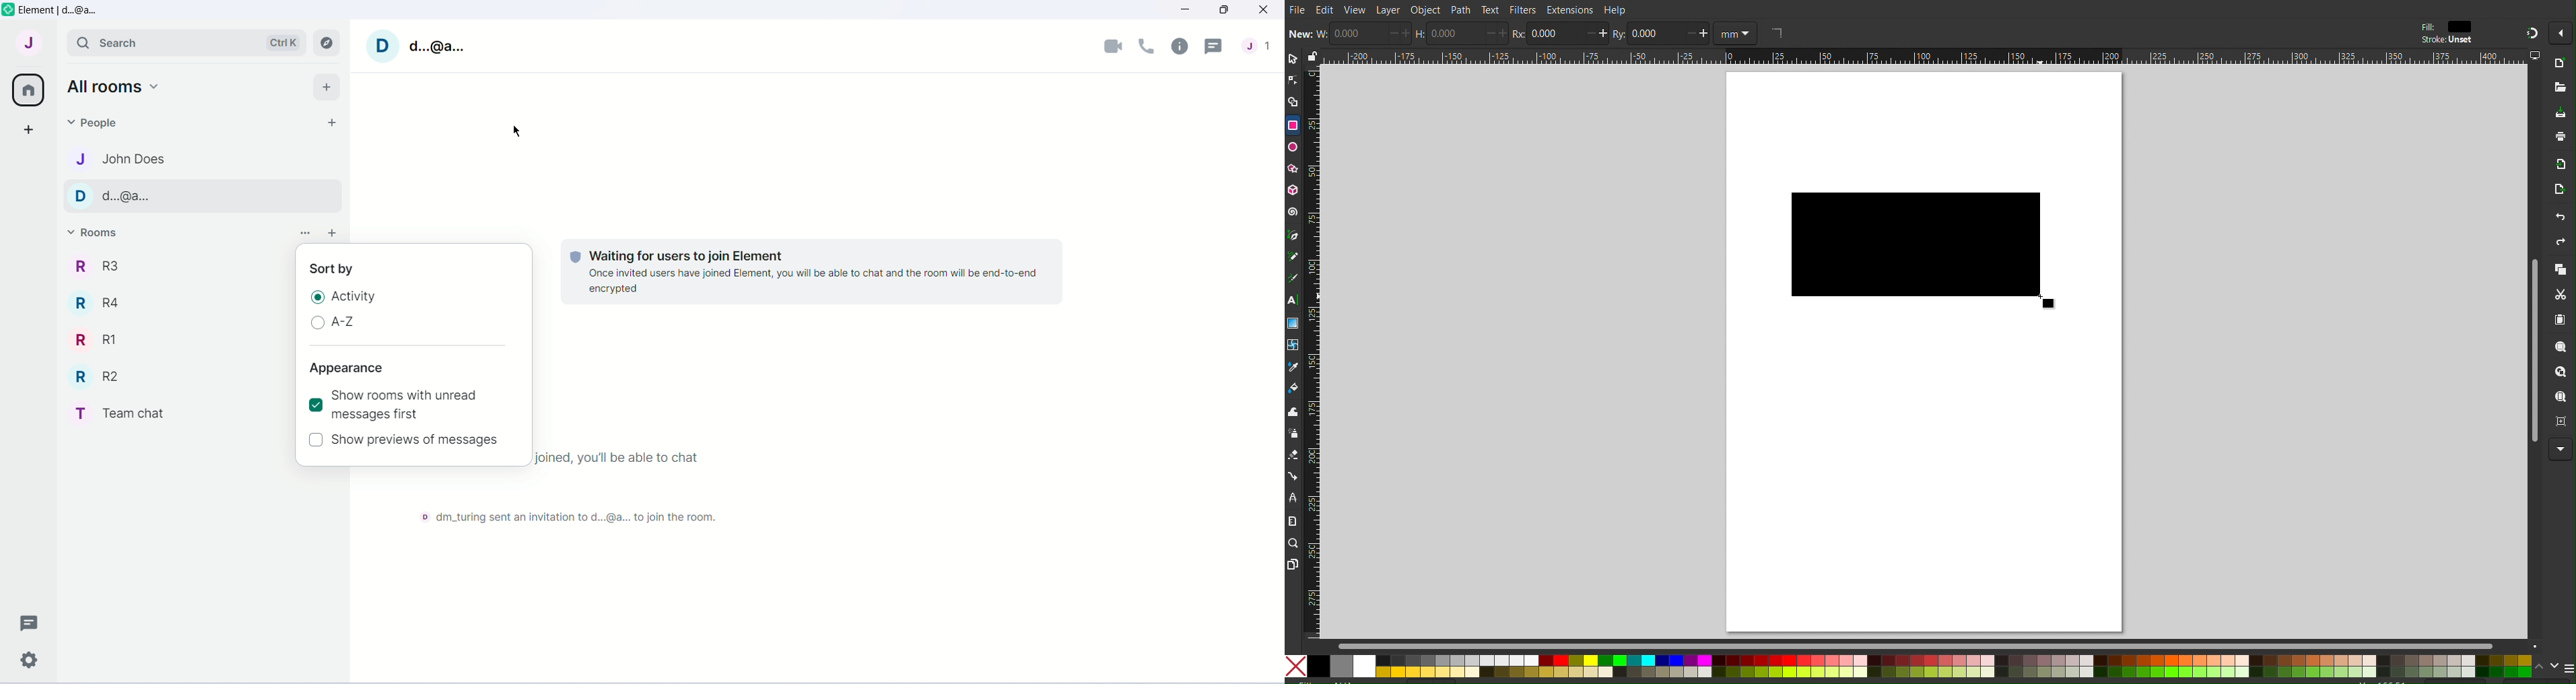 The height and width of the screenshot is (700, 2576). I want to click on d..@a, so click(129, 197).